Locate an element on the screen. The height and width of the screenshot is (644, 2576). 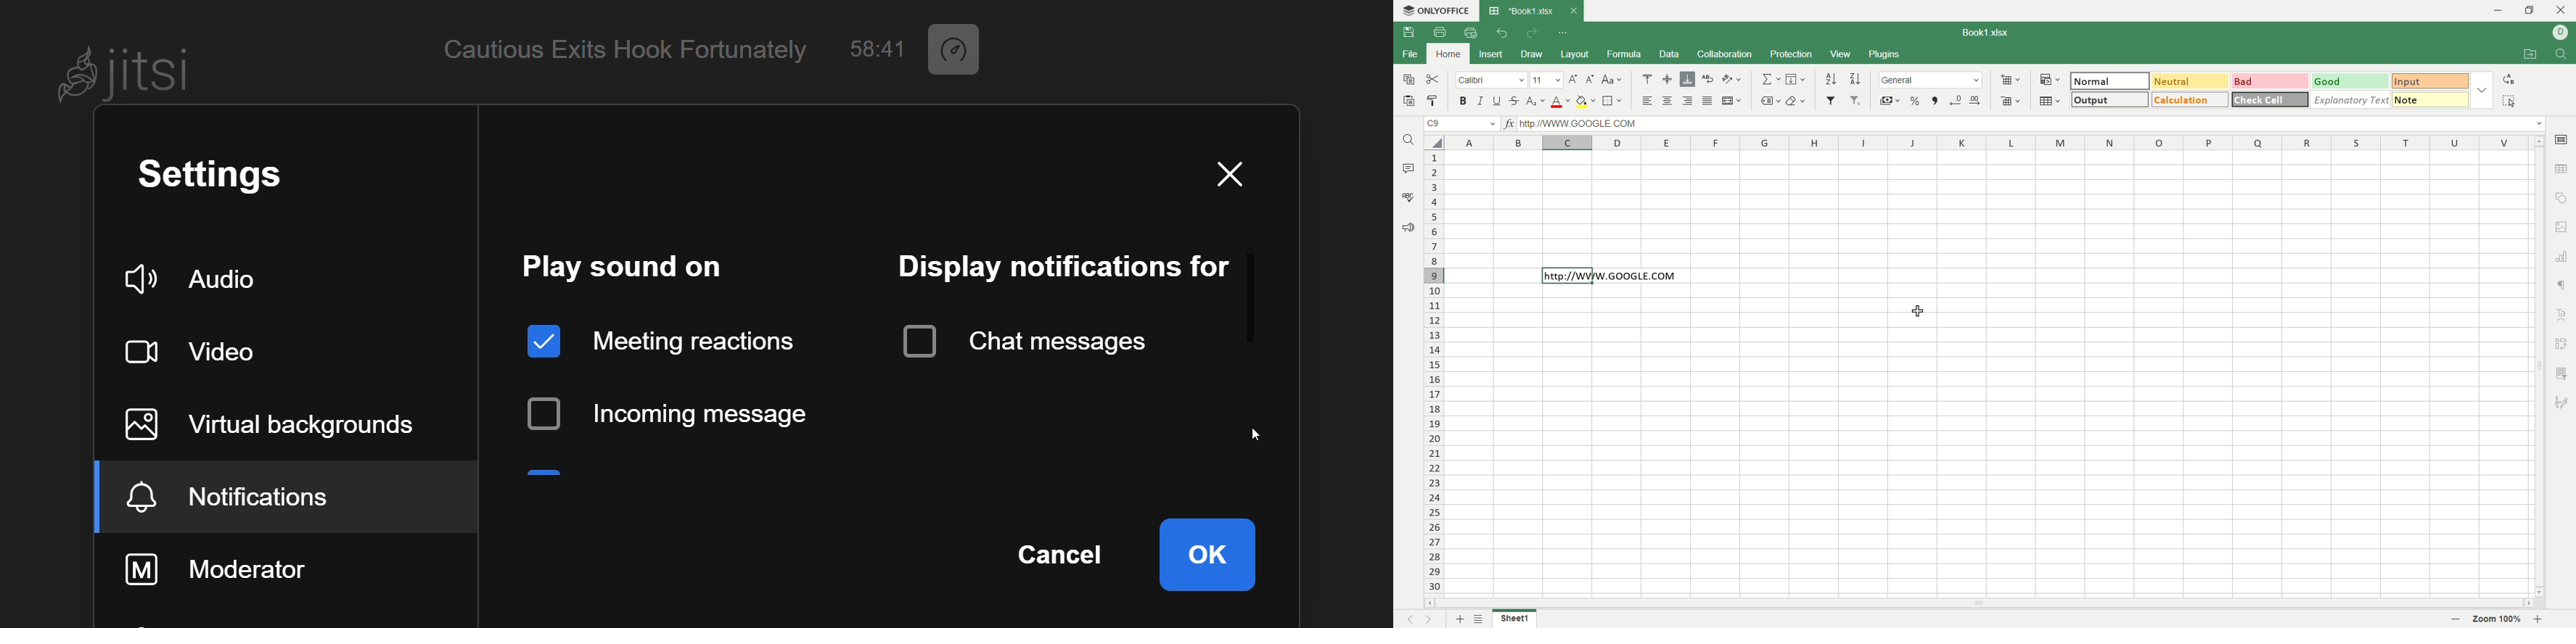
output is located at coordinates (2108, 100).